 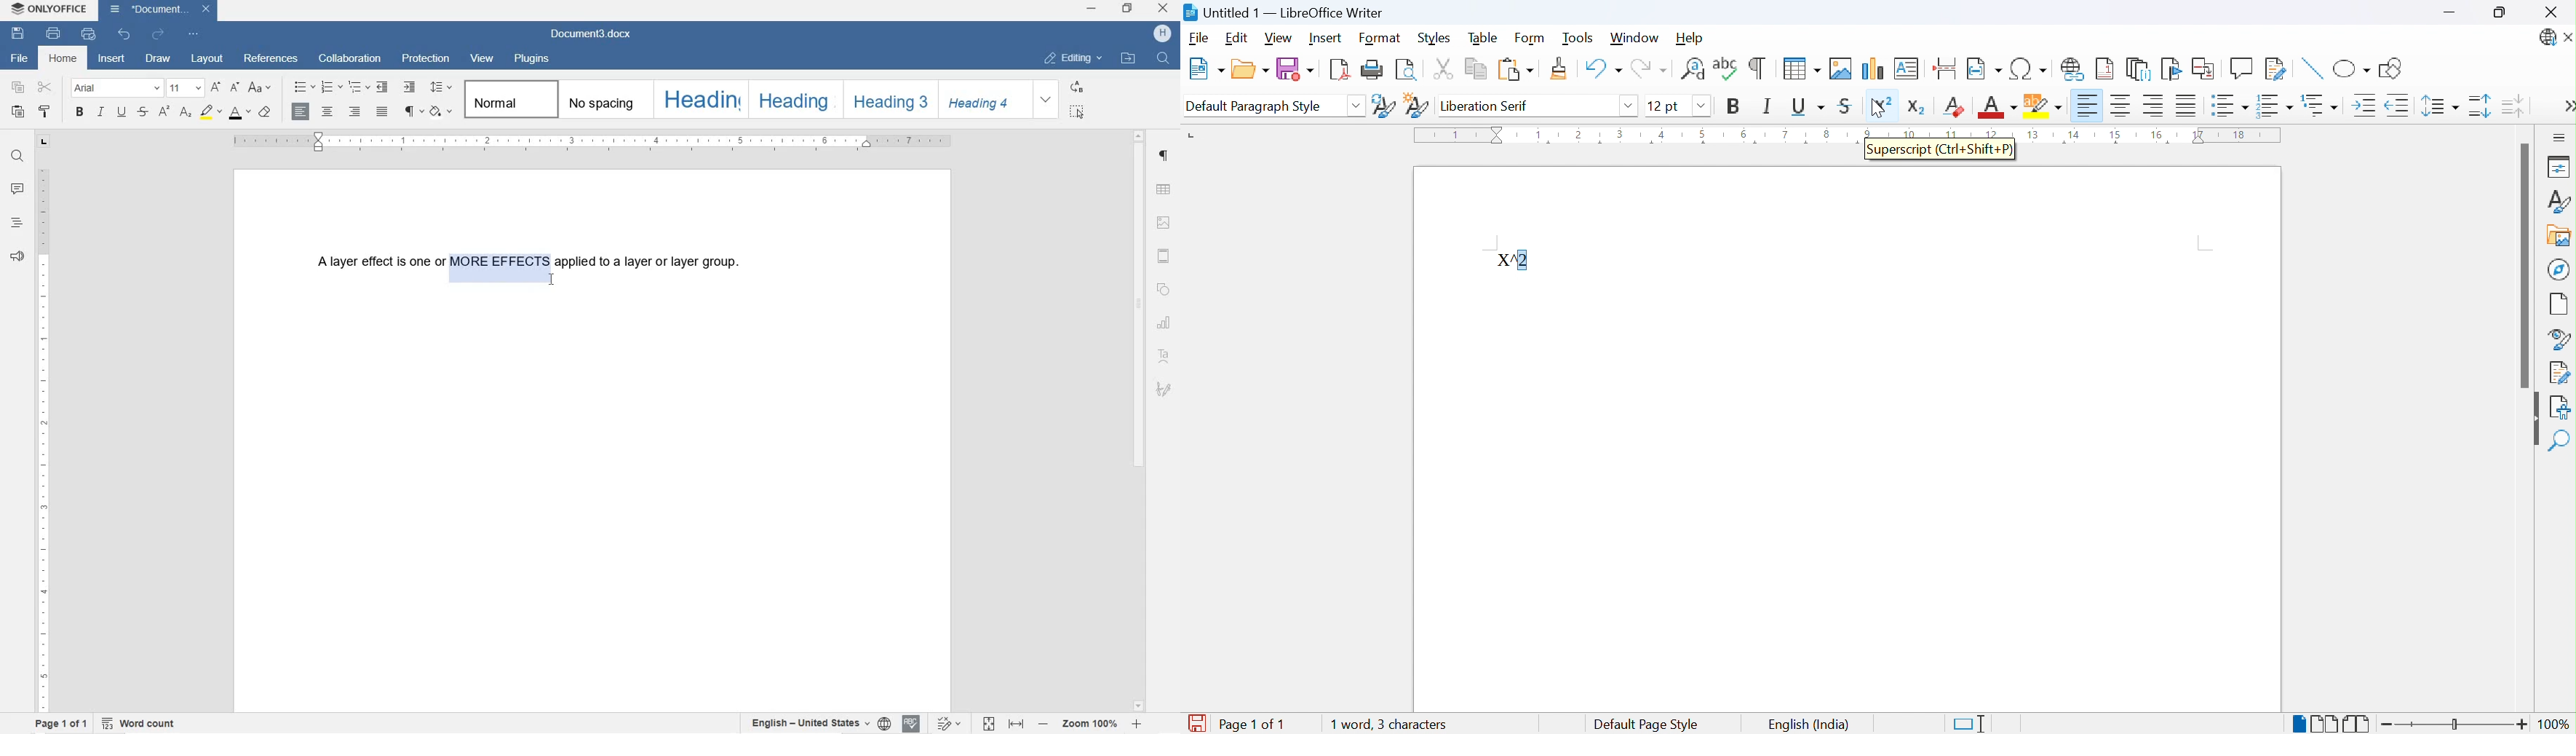 What do you see at coordinates (2401, 106) in the screenshot?
I see `Decrease indent` at bounding box center [2401, 106].